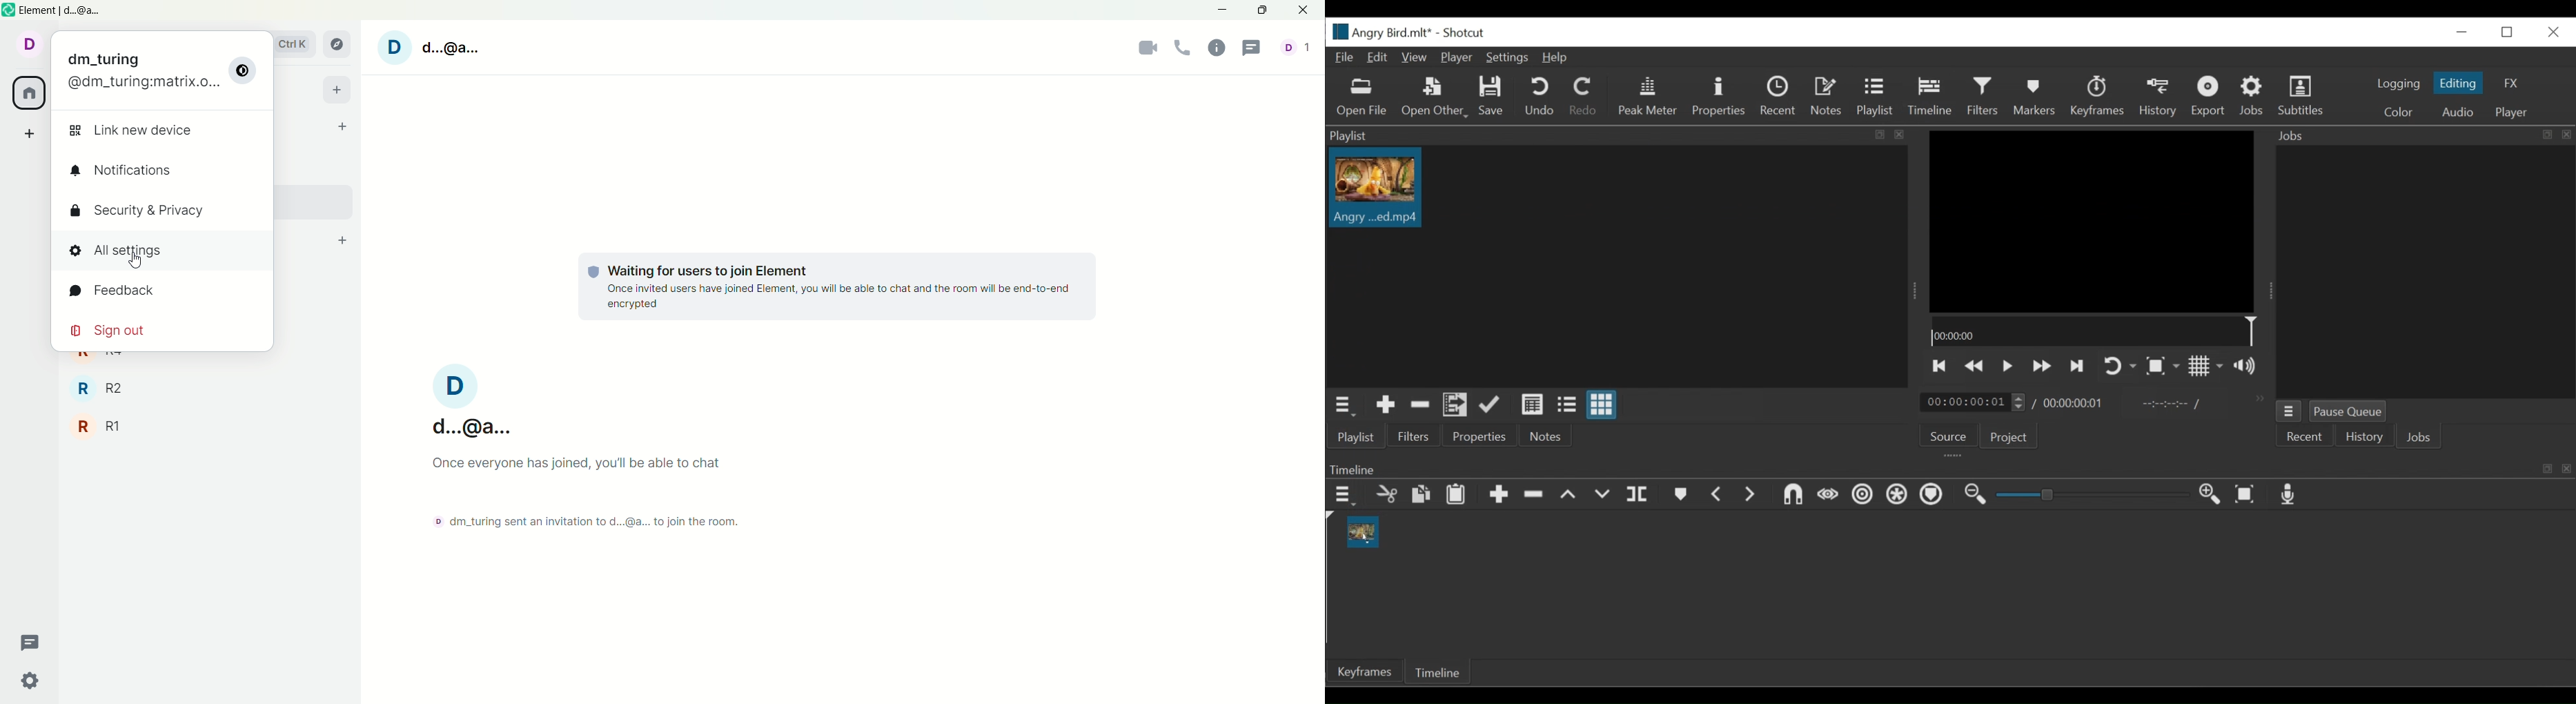  I want to click on Skip to the previous point, so click(1941, 366).